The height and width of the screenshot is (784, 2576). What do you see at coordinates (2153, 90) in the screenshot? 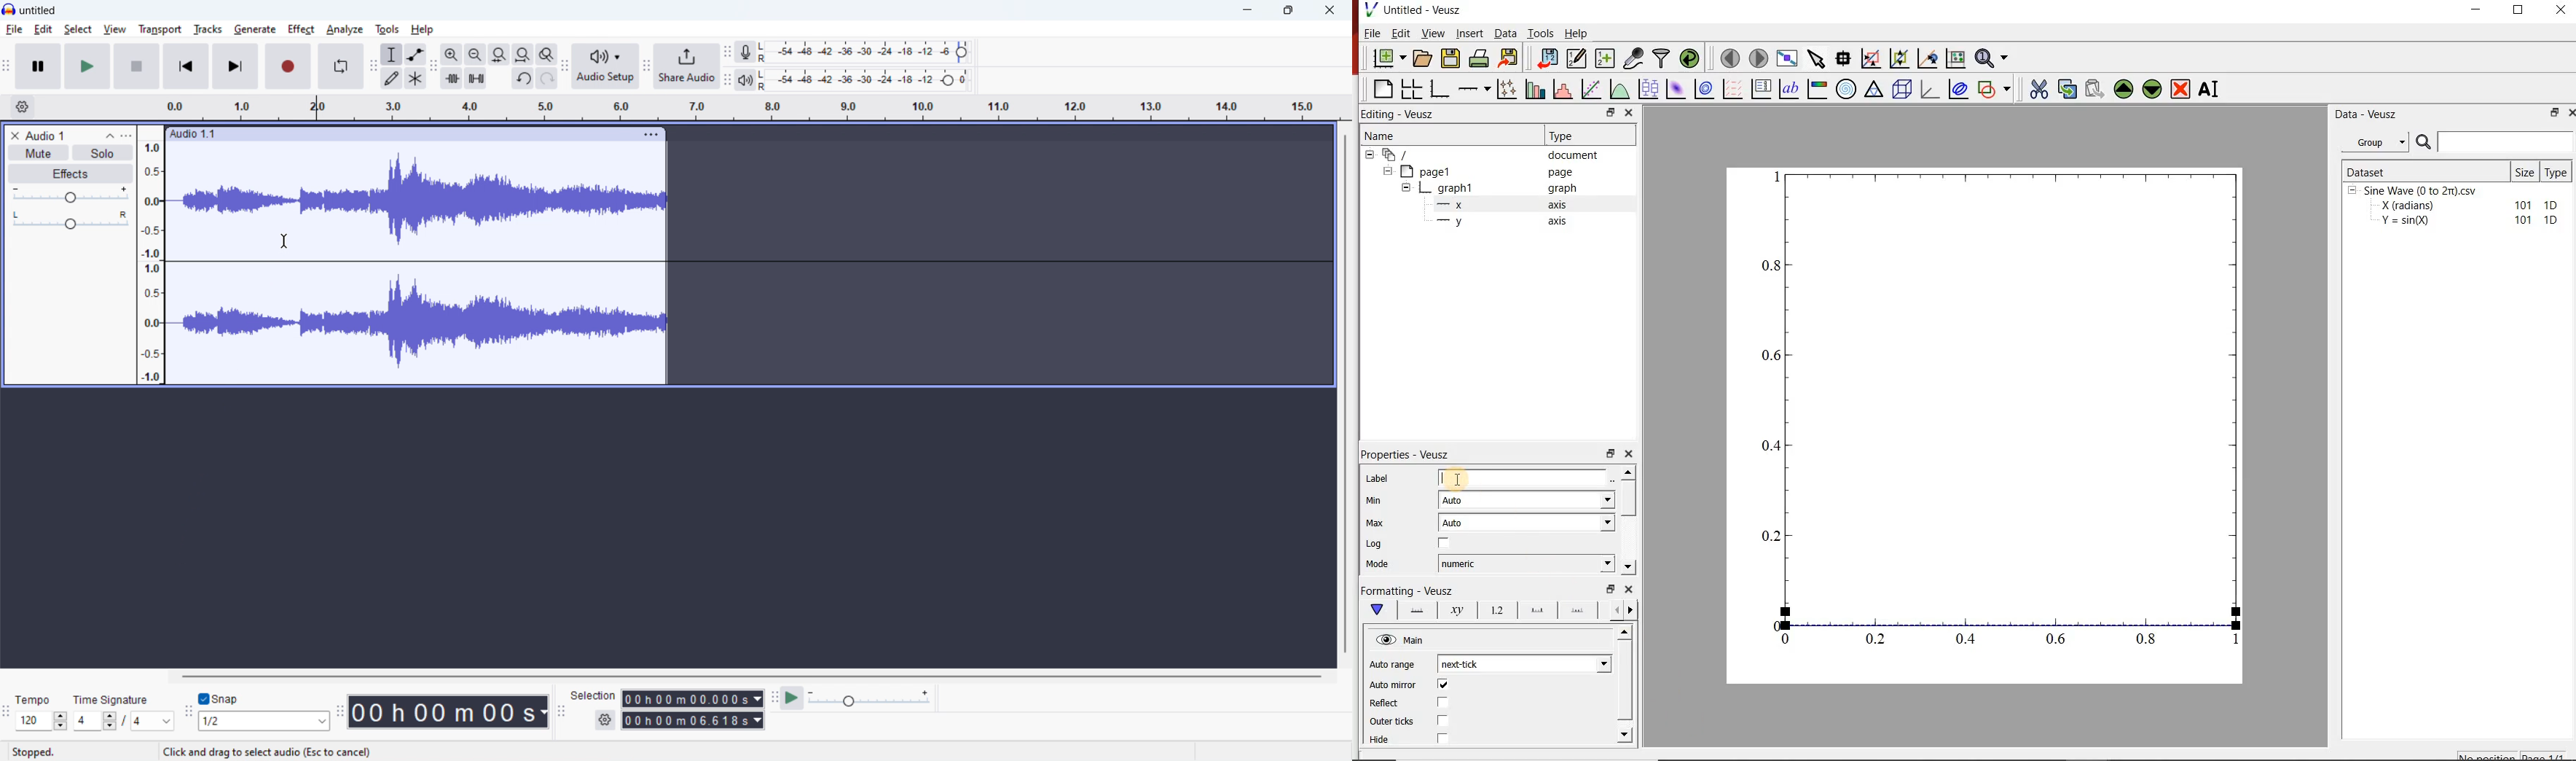
I see `move down` at bounding box center [2153, 90].